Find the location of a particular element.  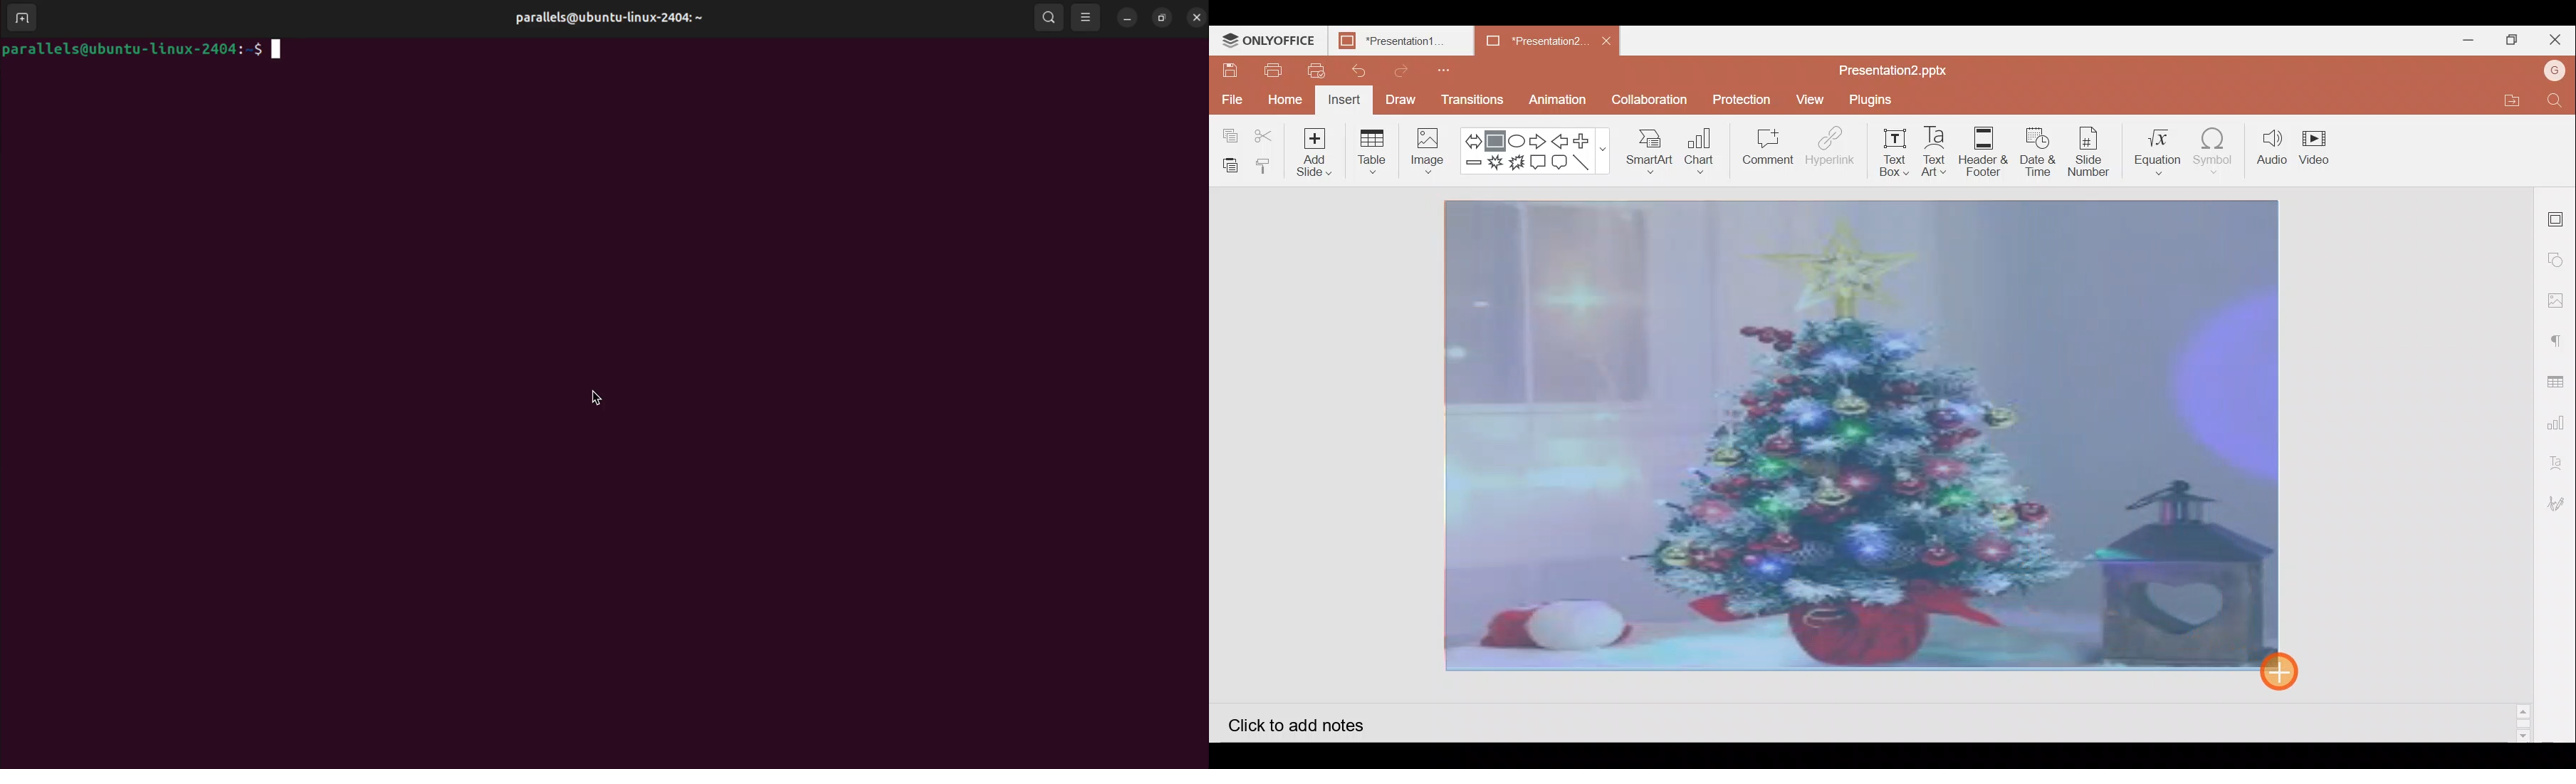

File is located at coordinates (1230, 95).